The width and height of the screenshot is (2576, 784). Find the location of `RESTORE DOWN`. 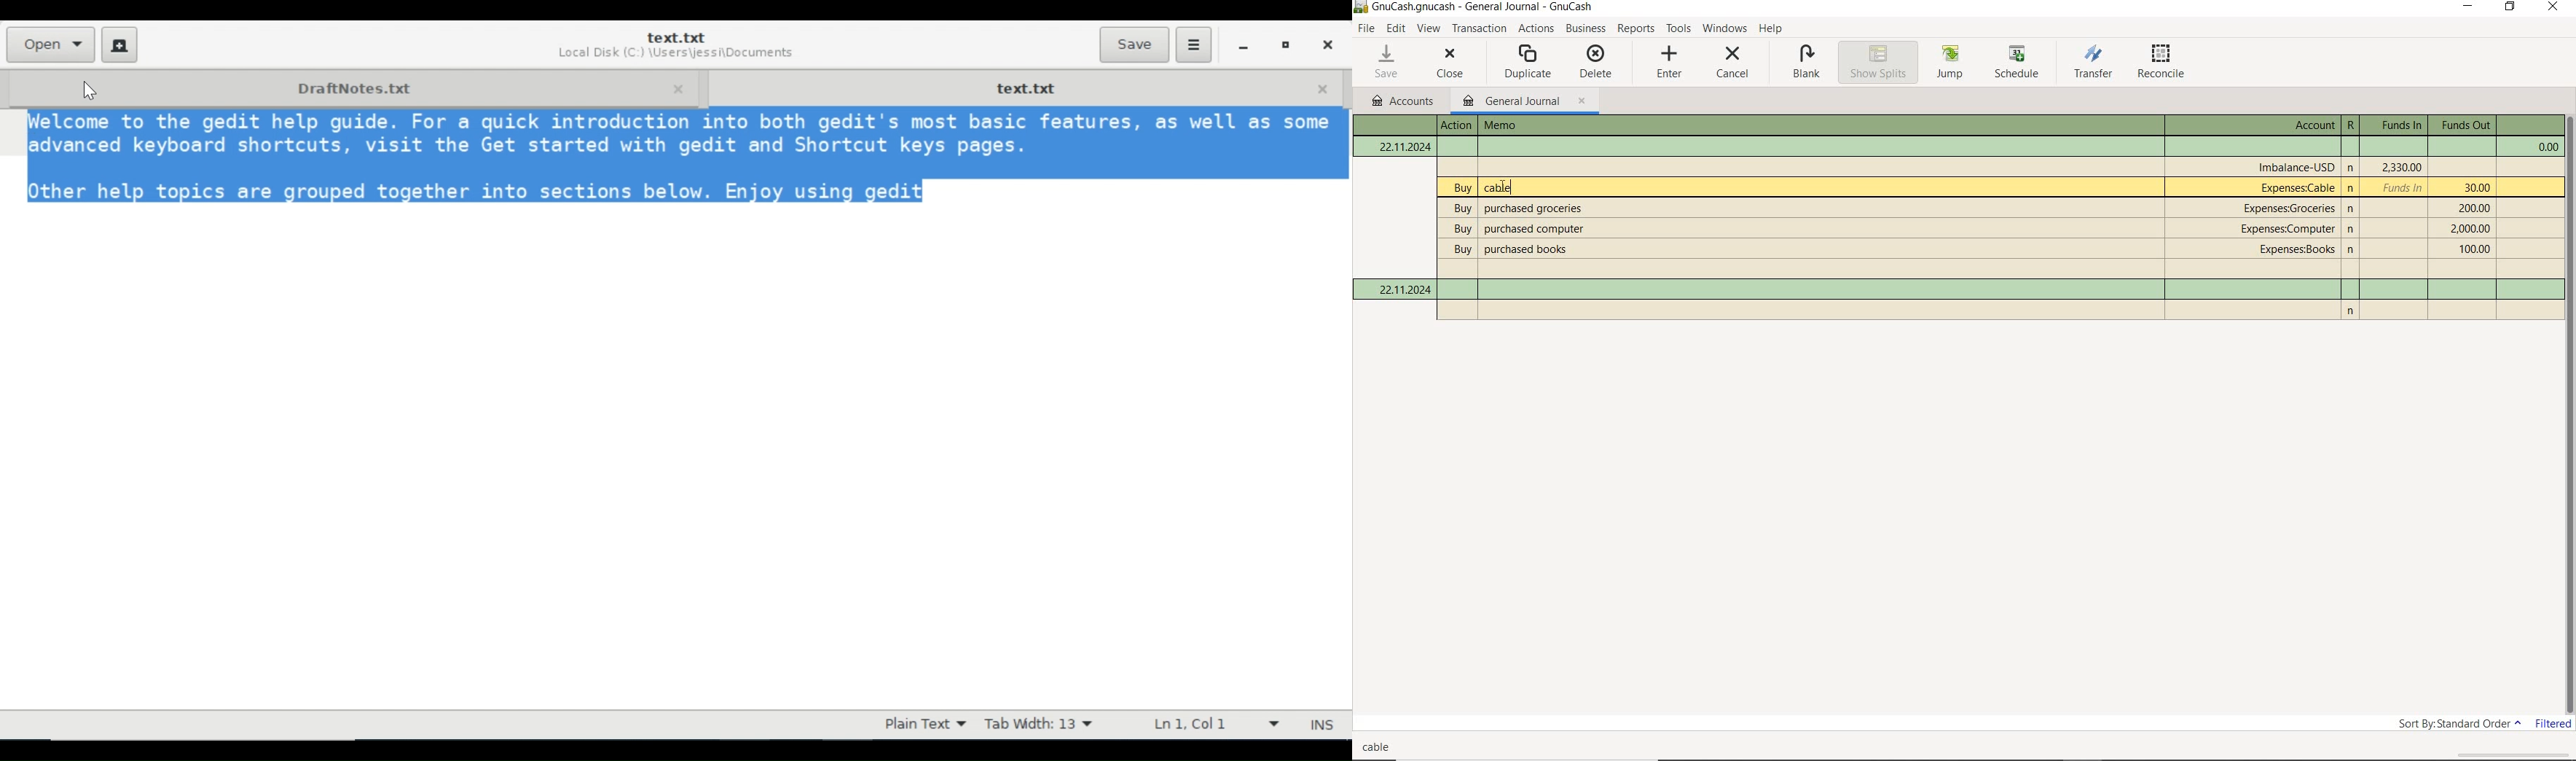

RESTORE DOWN is located at coordinates (2510, 7).